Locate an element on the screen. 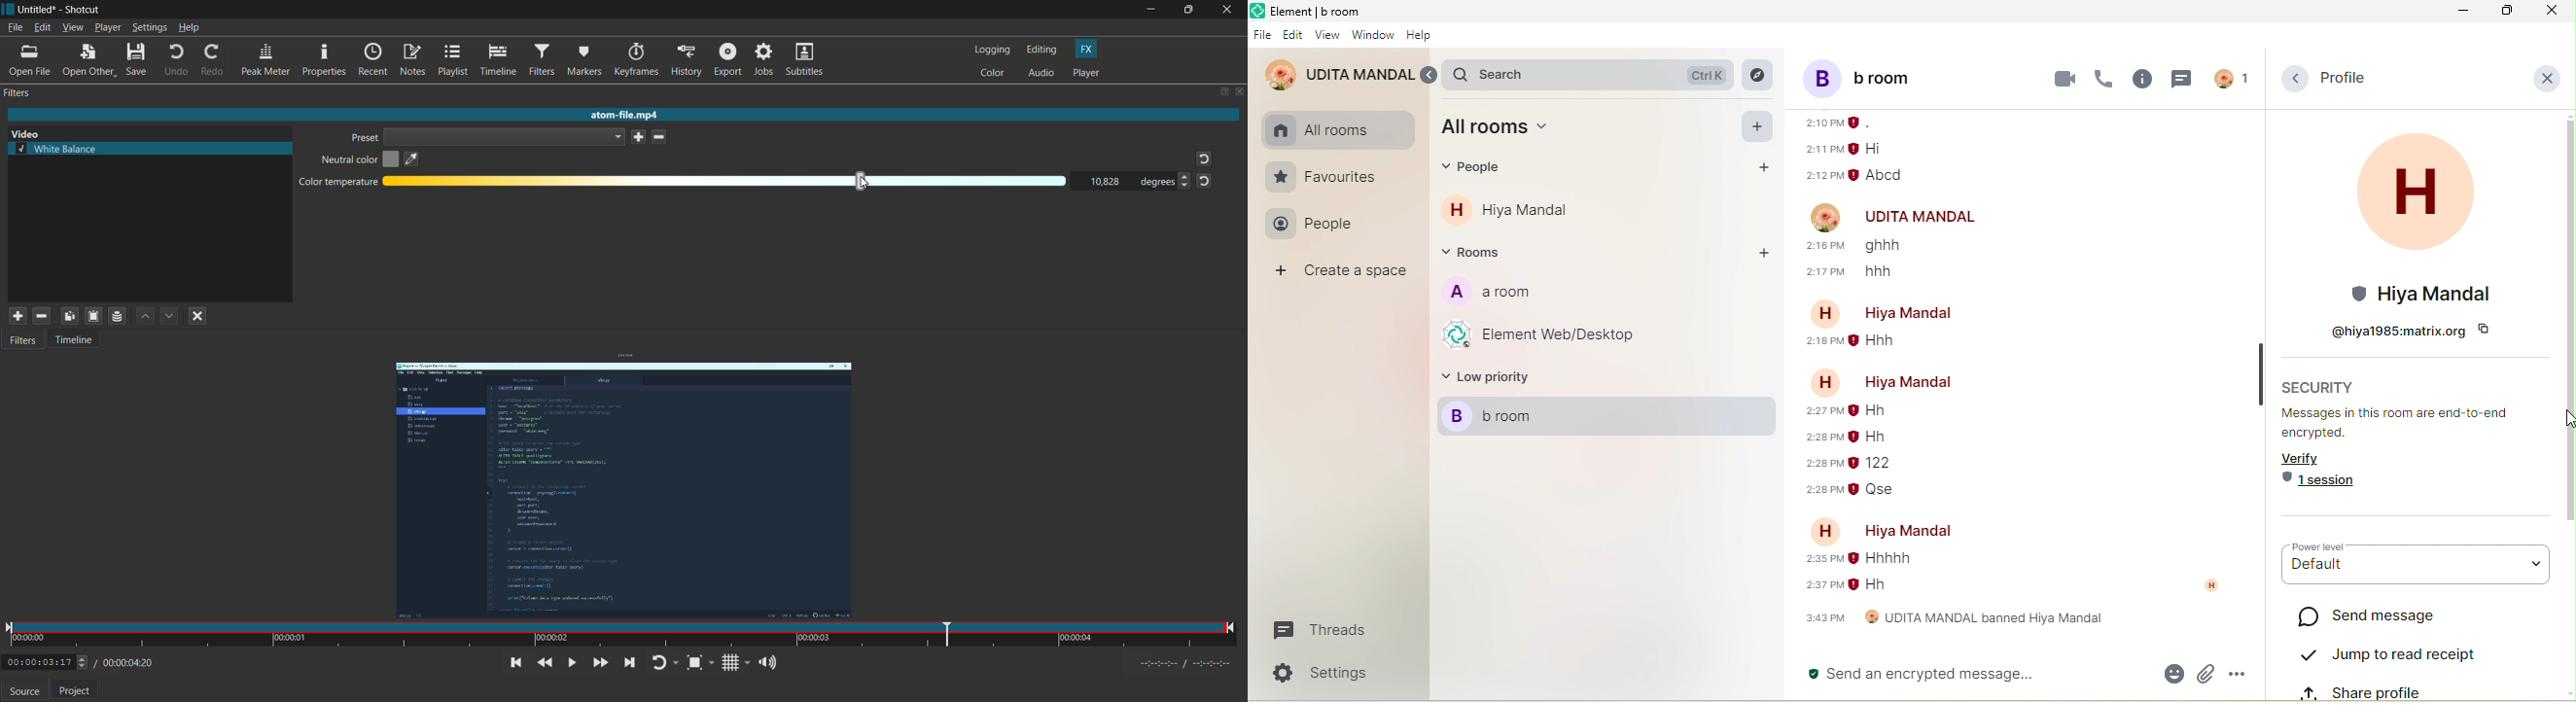 The width and height of the screenshot is (2576, 728). sending message time is located at coordinates (1821, 343).